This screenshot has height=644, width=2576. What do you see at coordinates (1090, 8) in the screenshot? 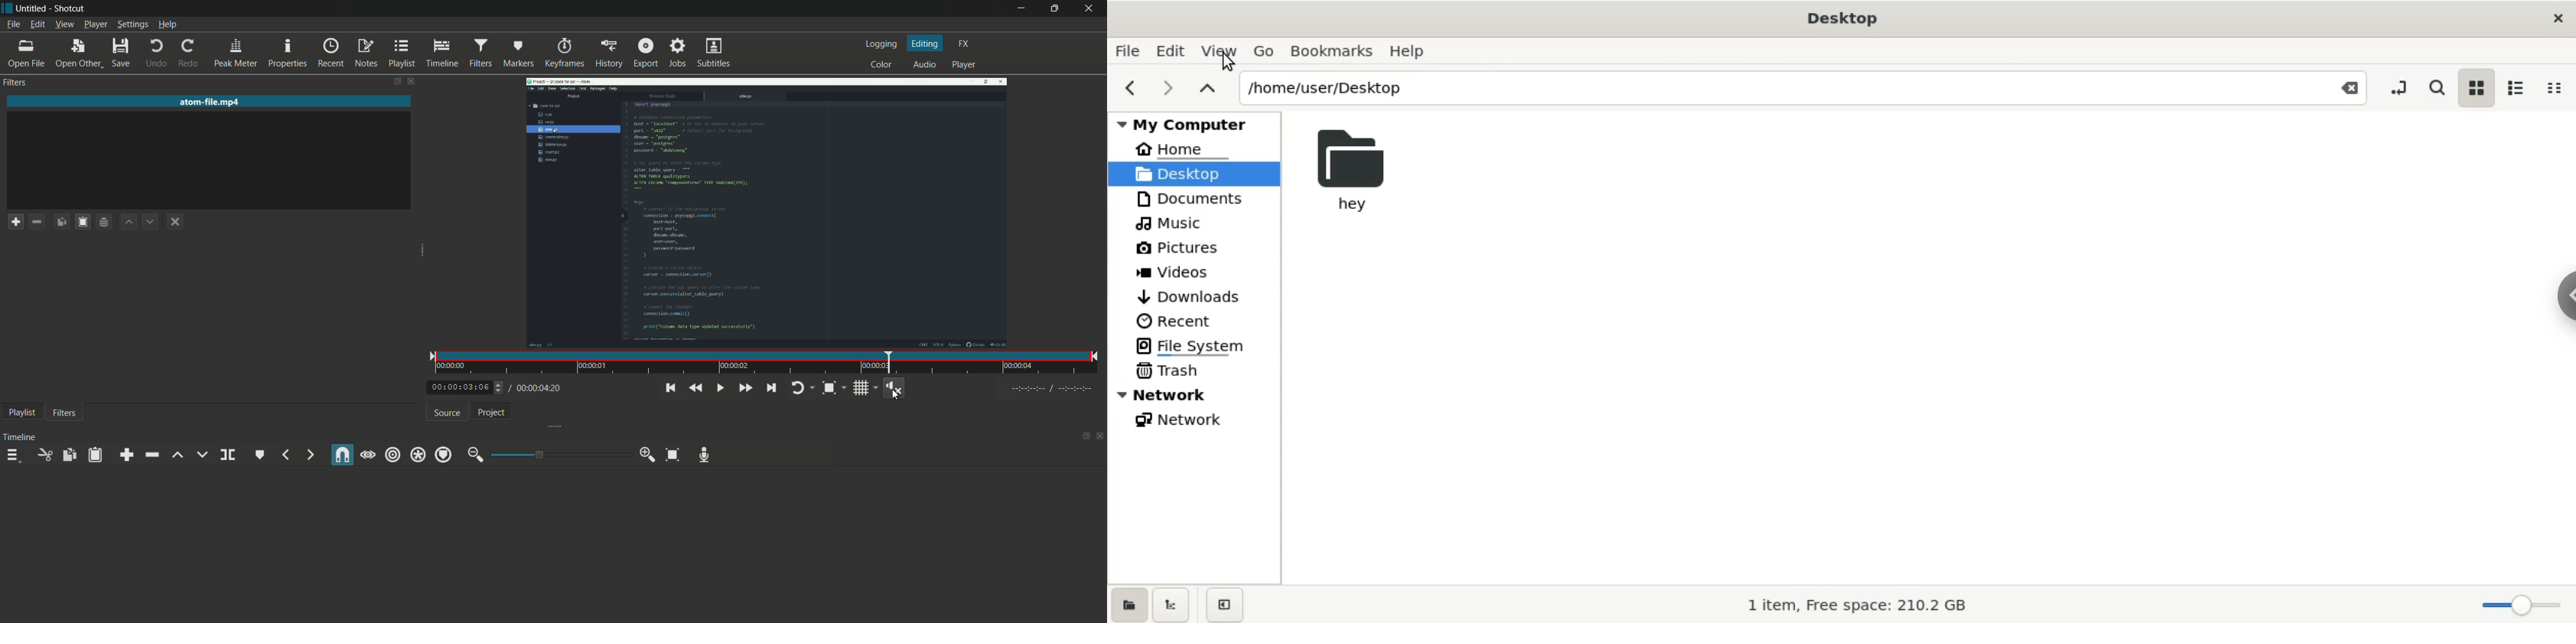
I see `close app` at bounding box center [1090, 8].